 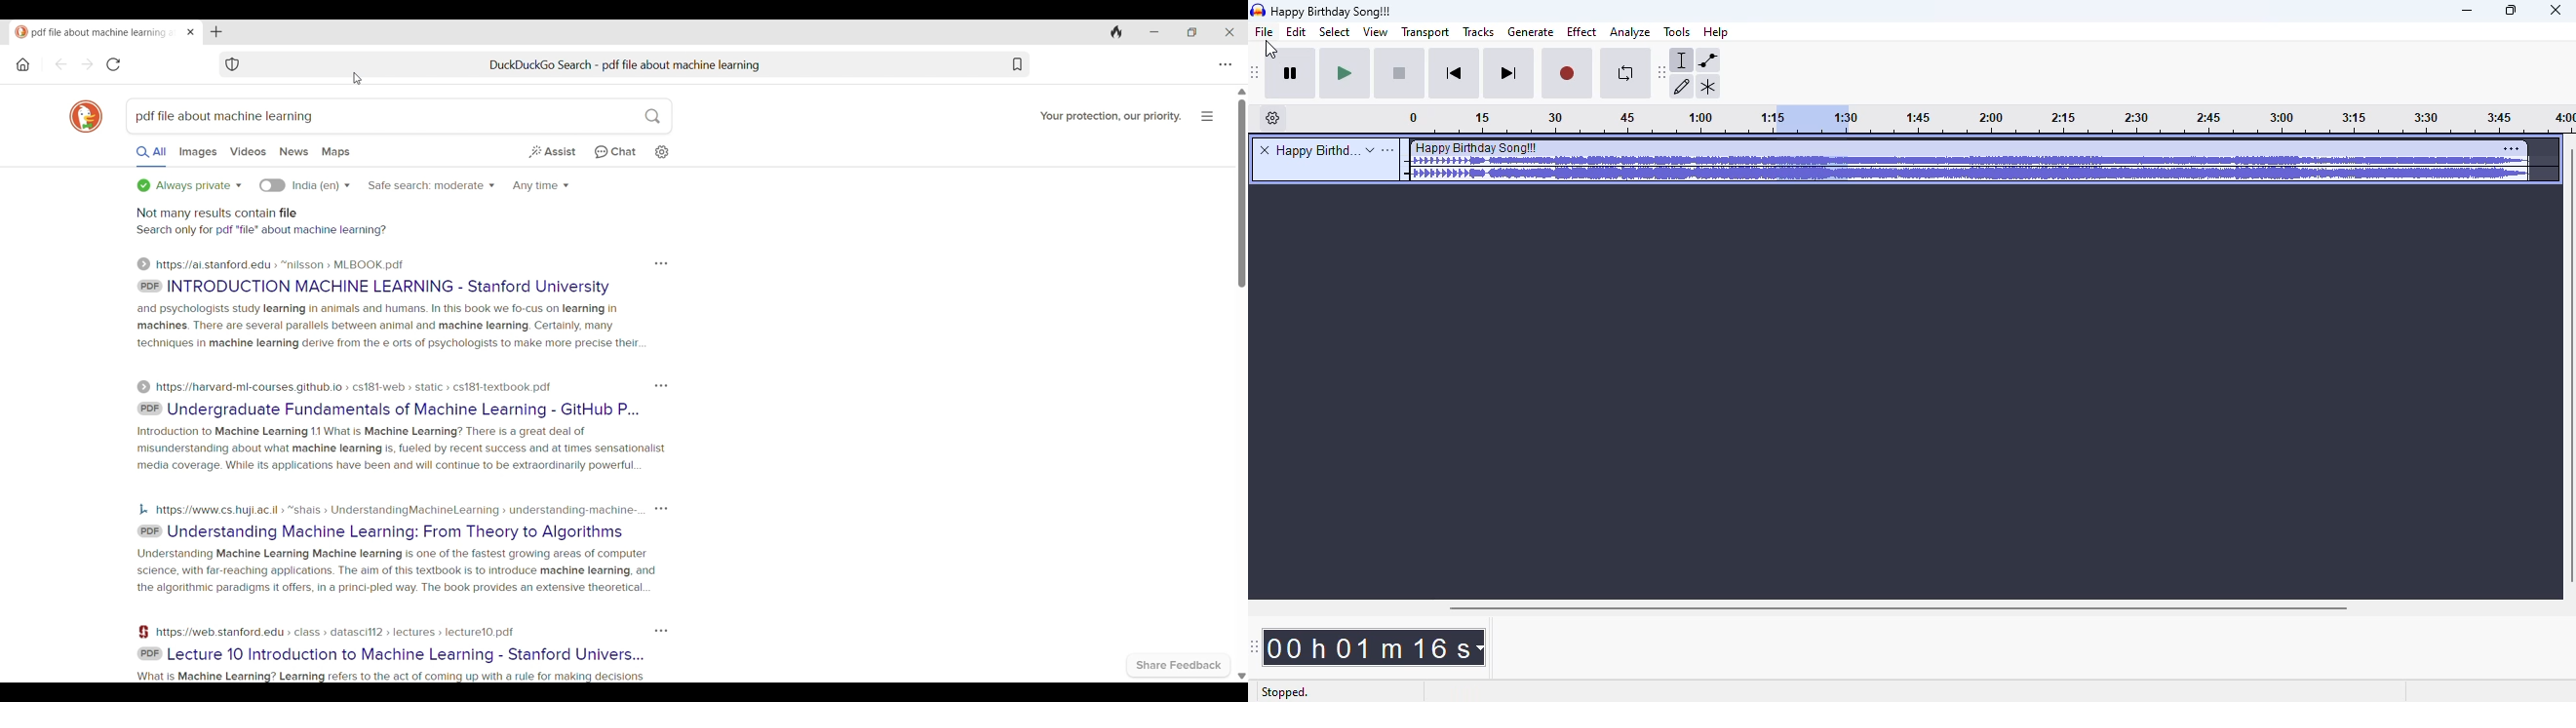 What do you see at coordinates (1265, 32) in the screenshot?
I see `file` at bounding box center [1265, 32].